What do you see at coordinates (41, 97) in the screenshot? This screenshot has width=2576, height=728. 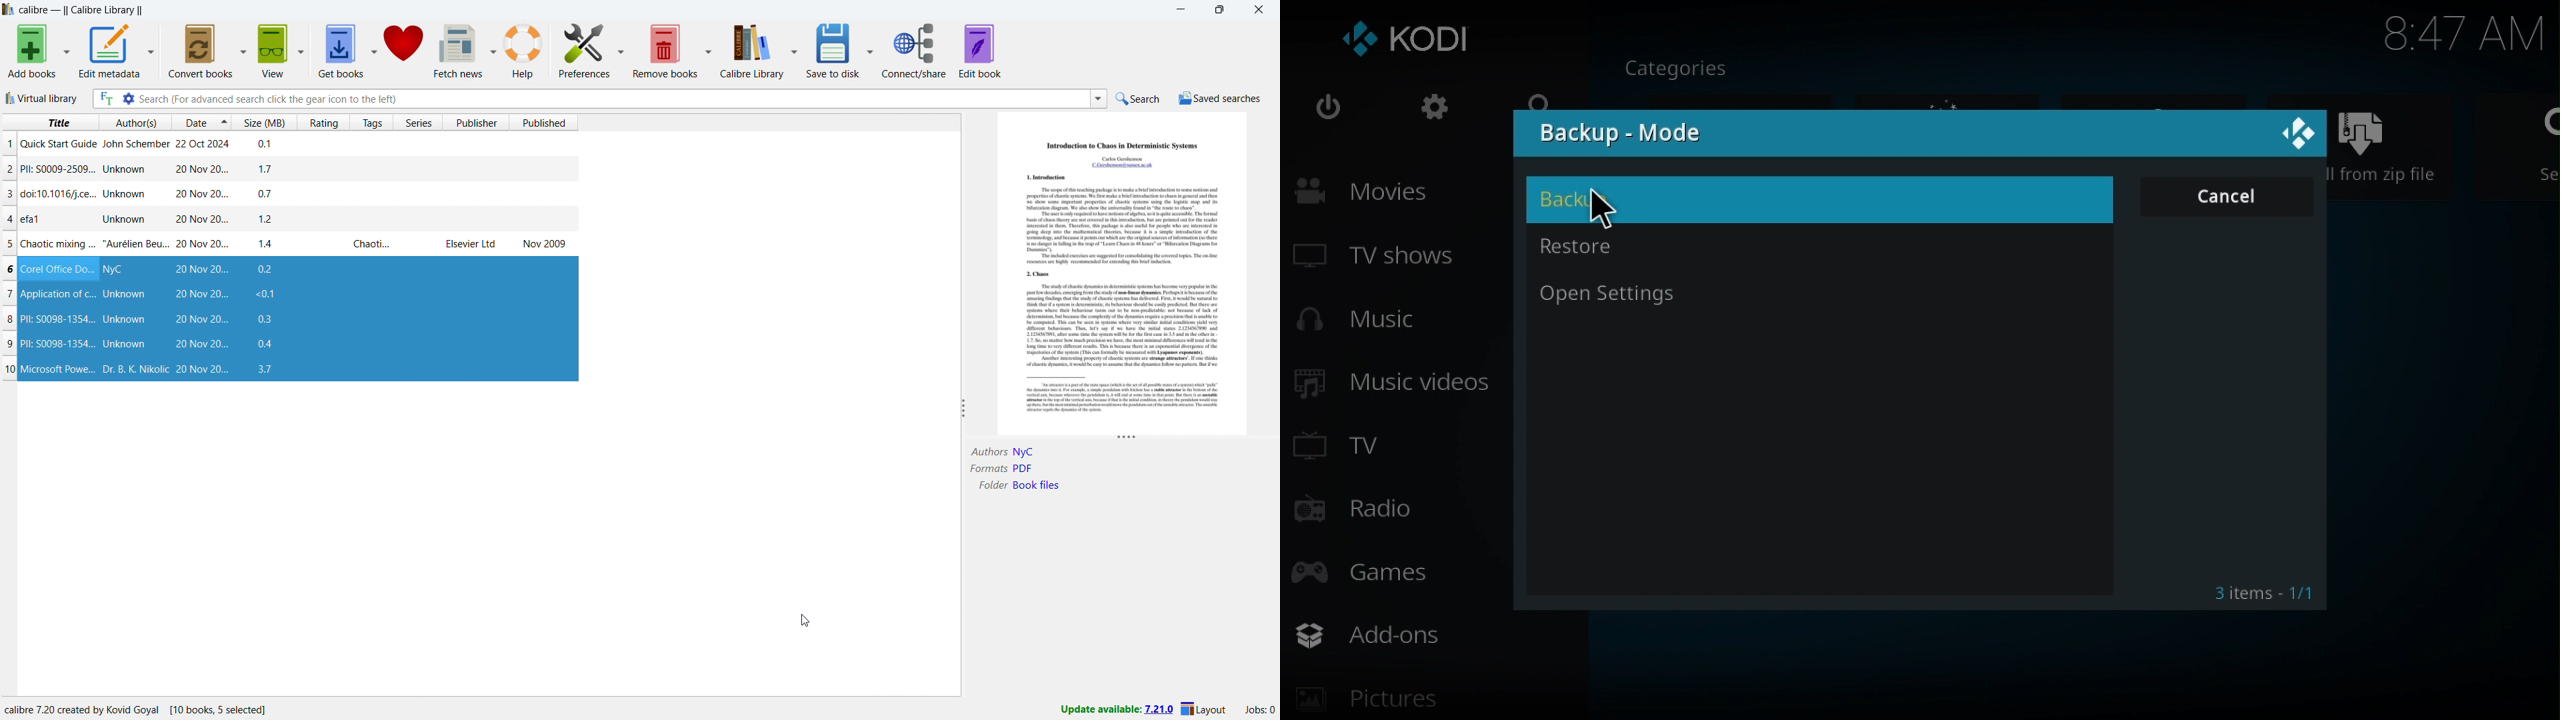 I see `virtual library` at bounding box center [41, 97].